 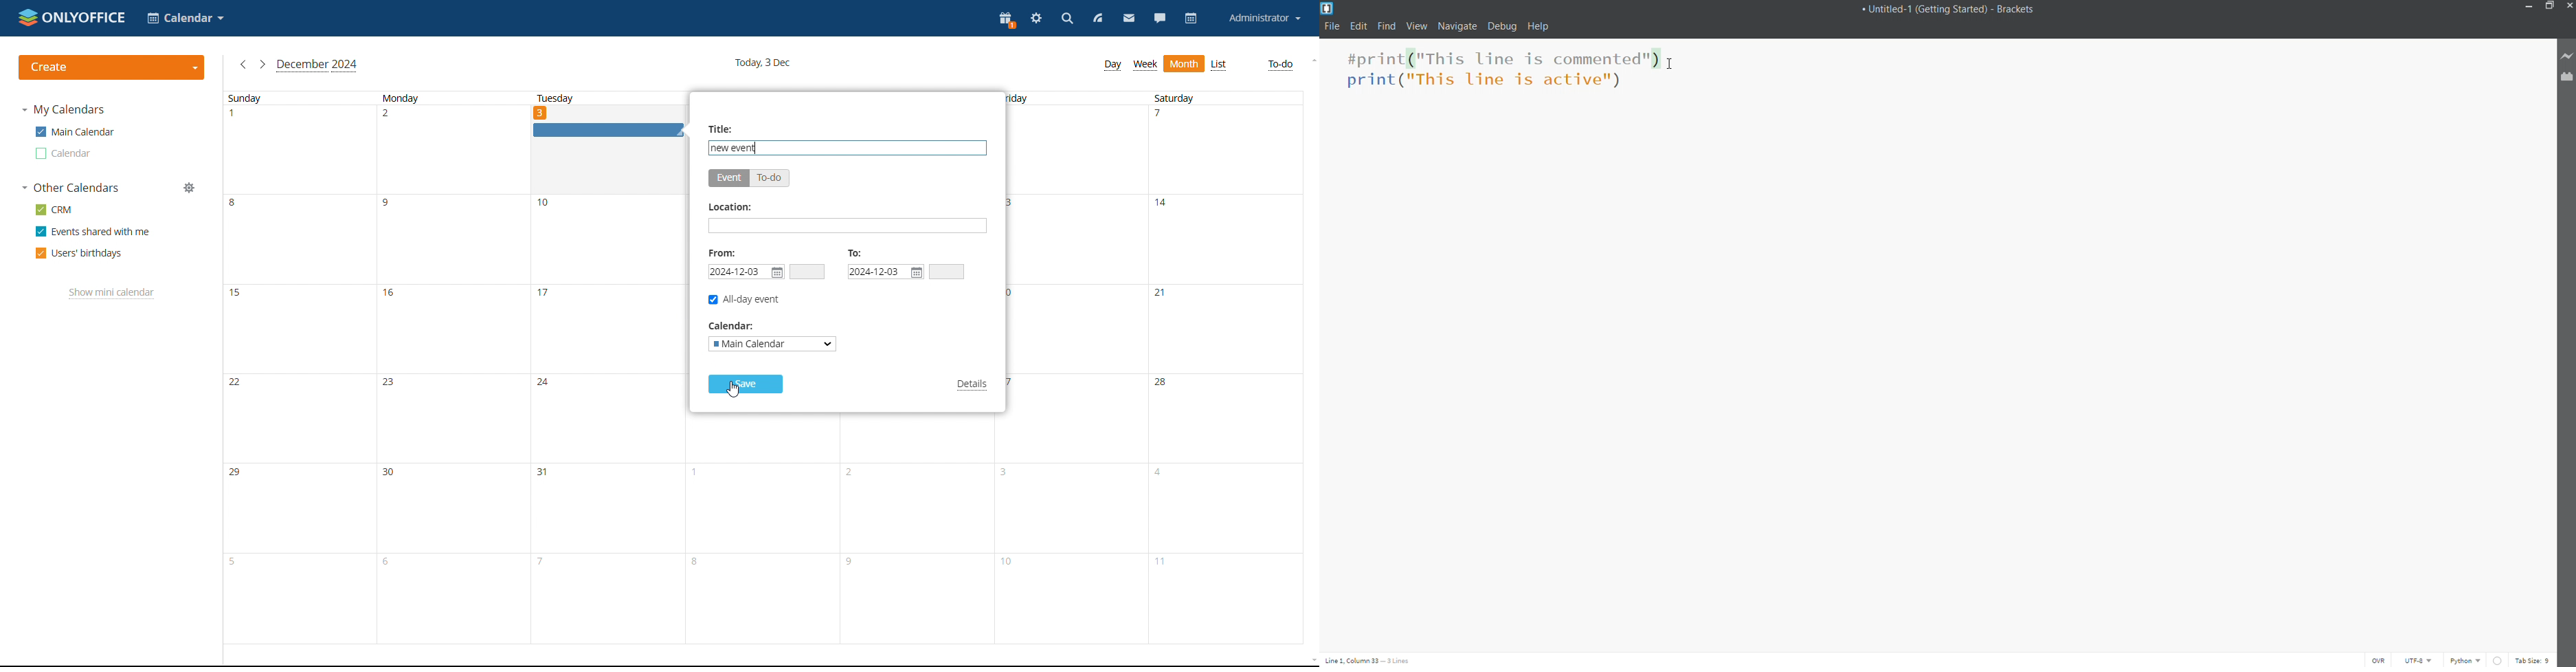 What do you see at coordinates (1332, 8) in the screenshot?
I see `Logo` at bounding box center [1332, 8].